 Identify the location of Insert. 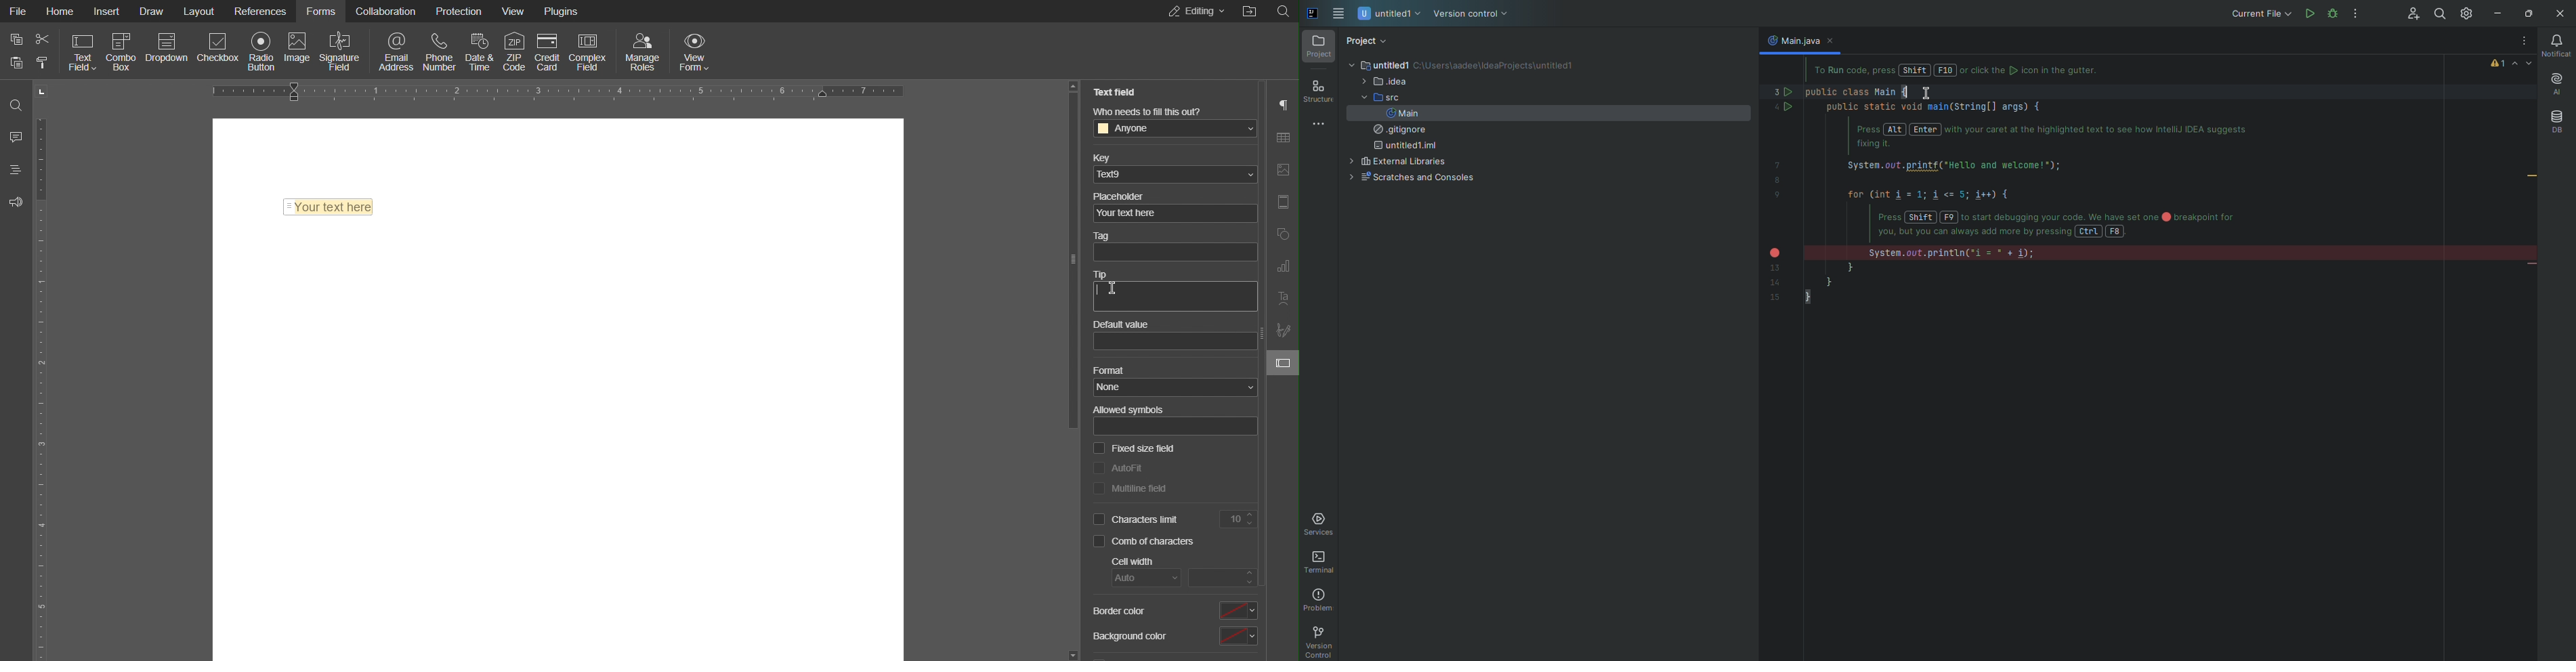
(105, 10).